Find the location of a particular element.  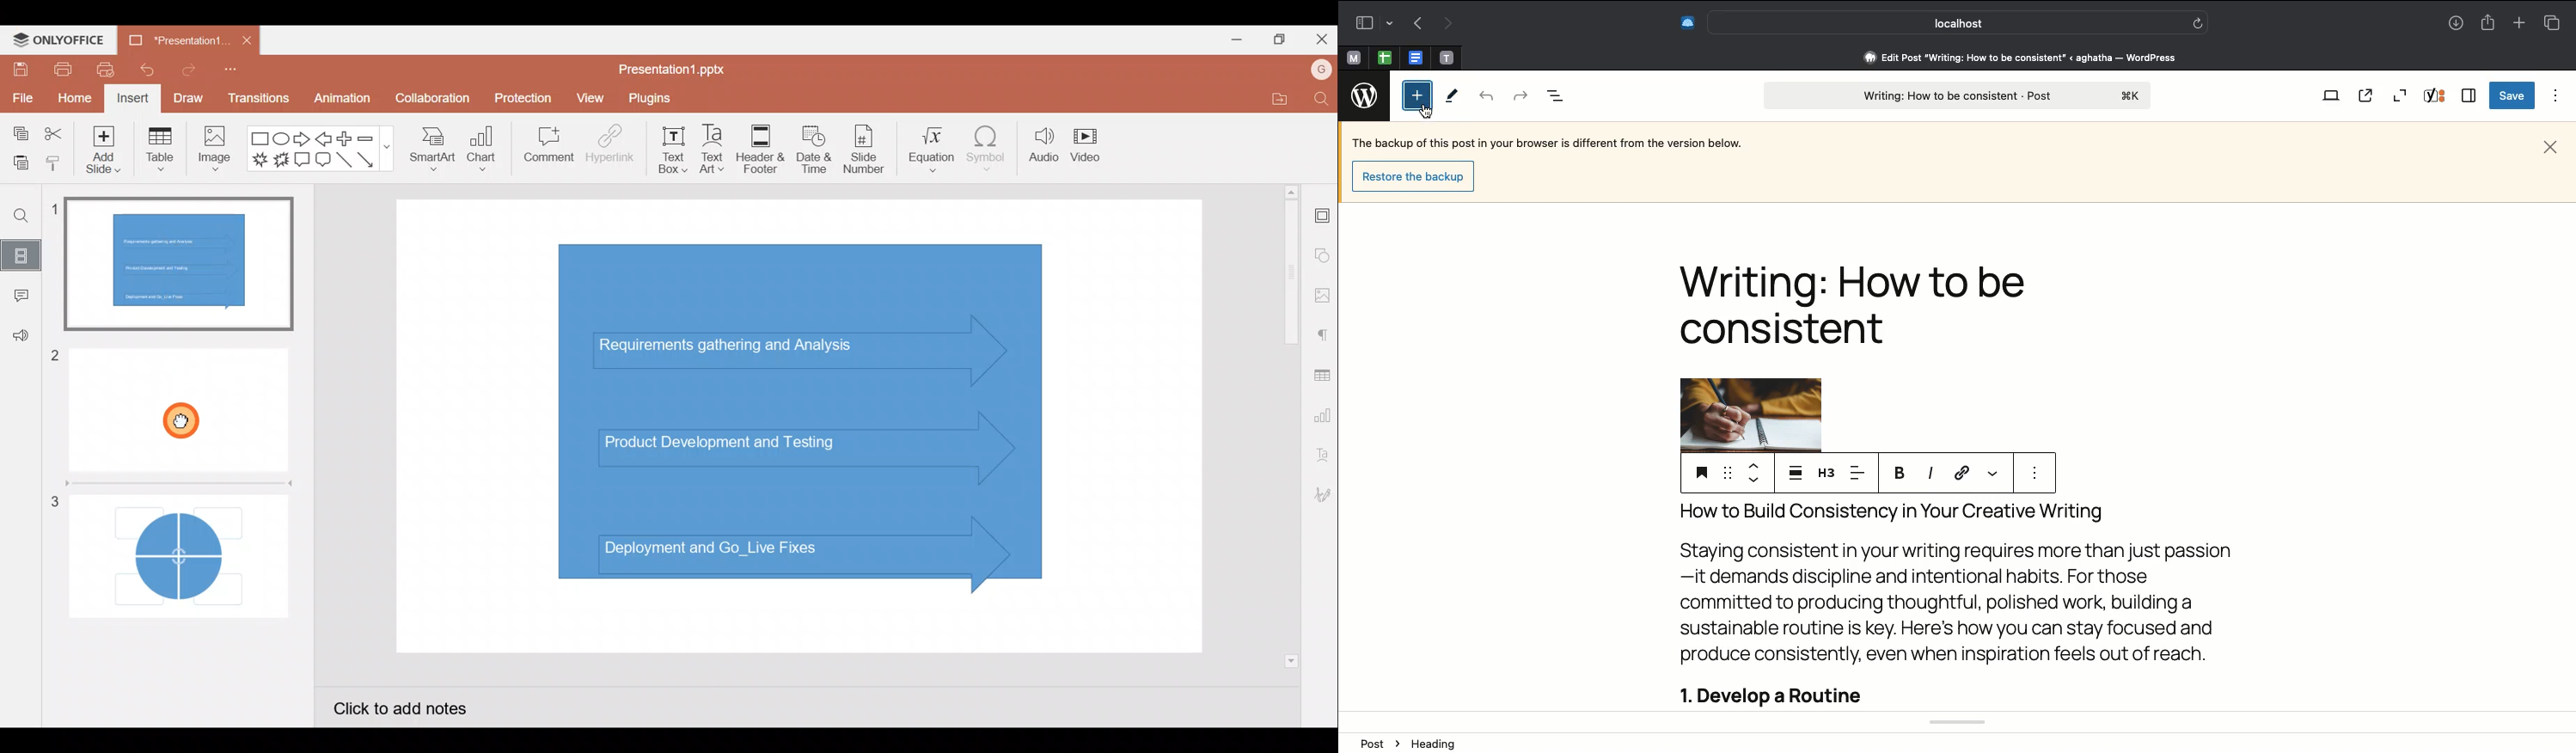

Document overview is located at coordinates (1557, 96).